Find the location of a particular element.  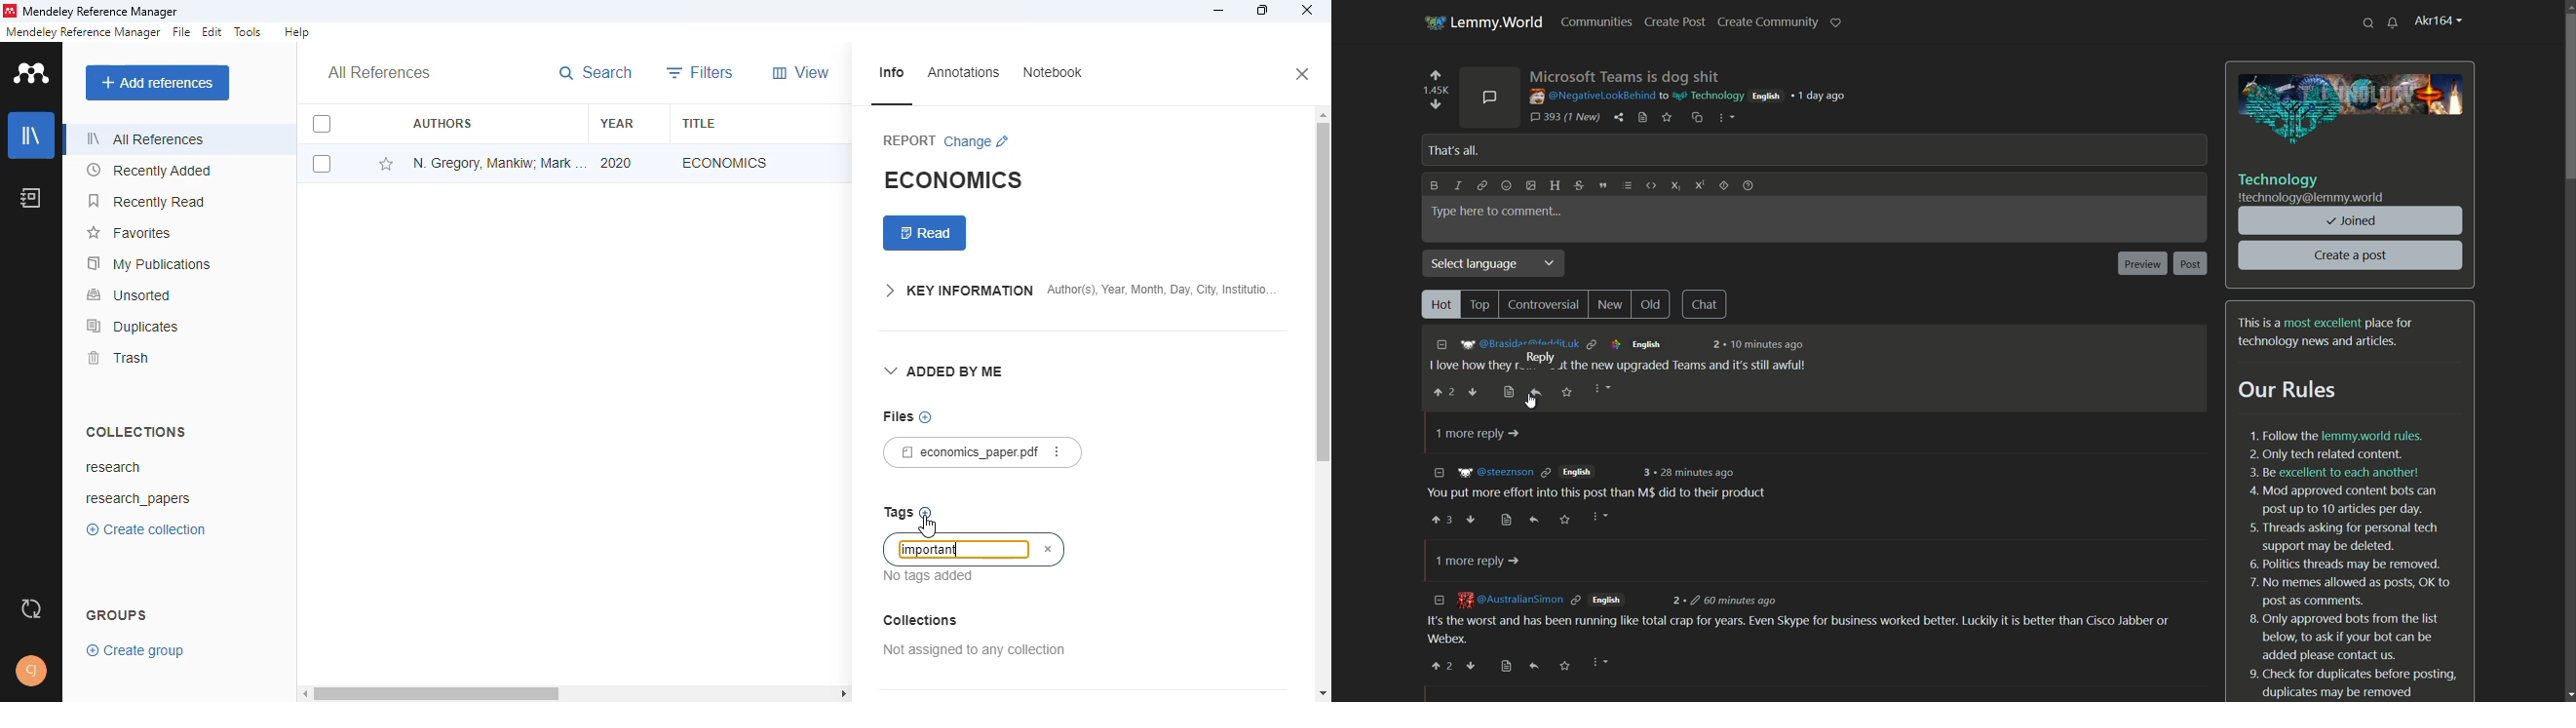

mendeley reference manager is located at coordinates (100, 11).